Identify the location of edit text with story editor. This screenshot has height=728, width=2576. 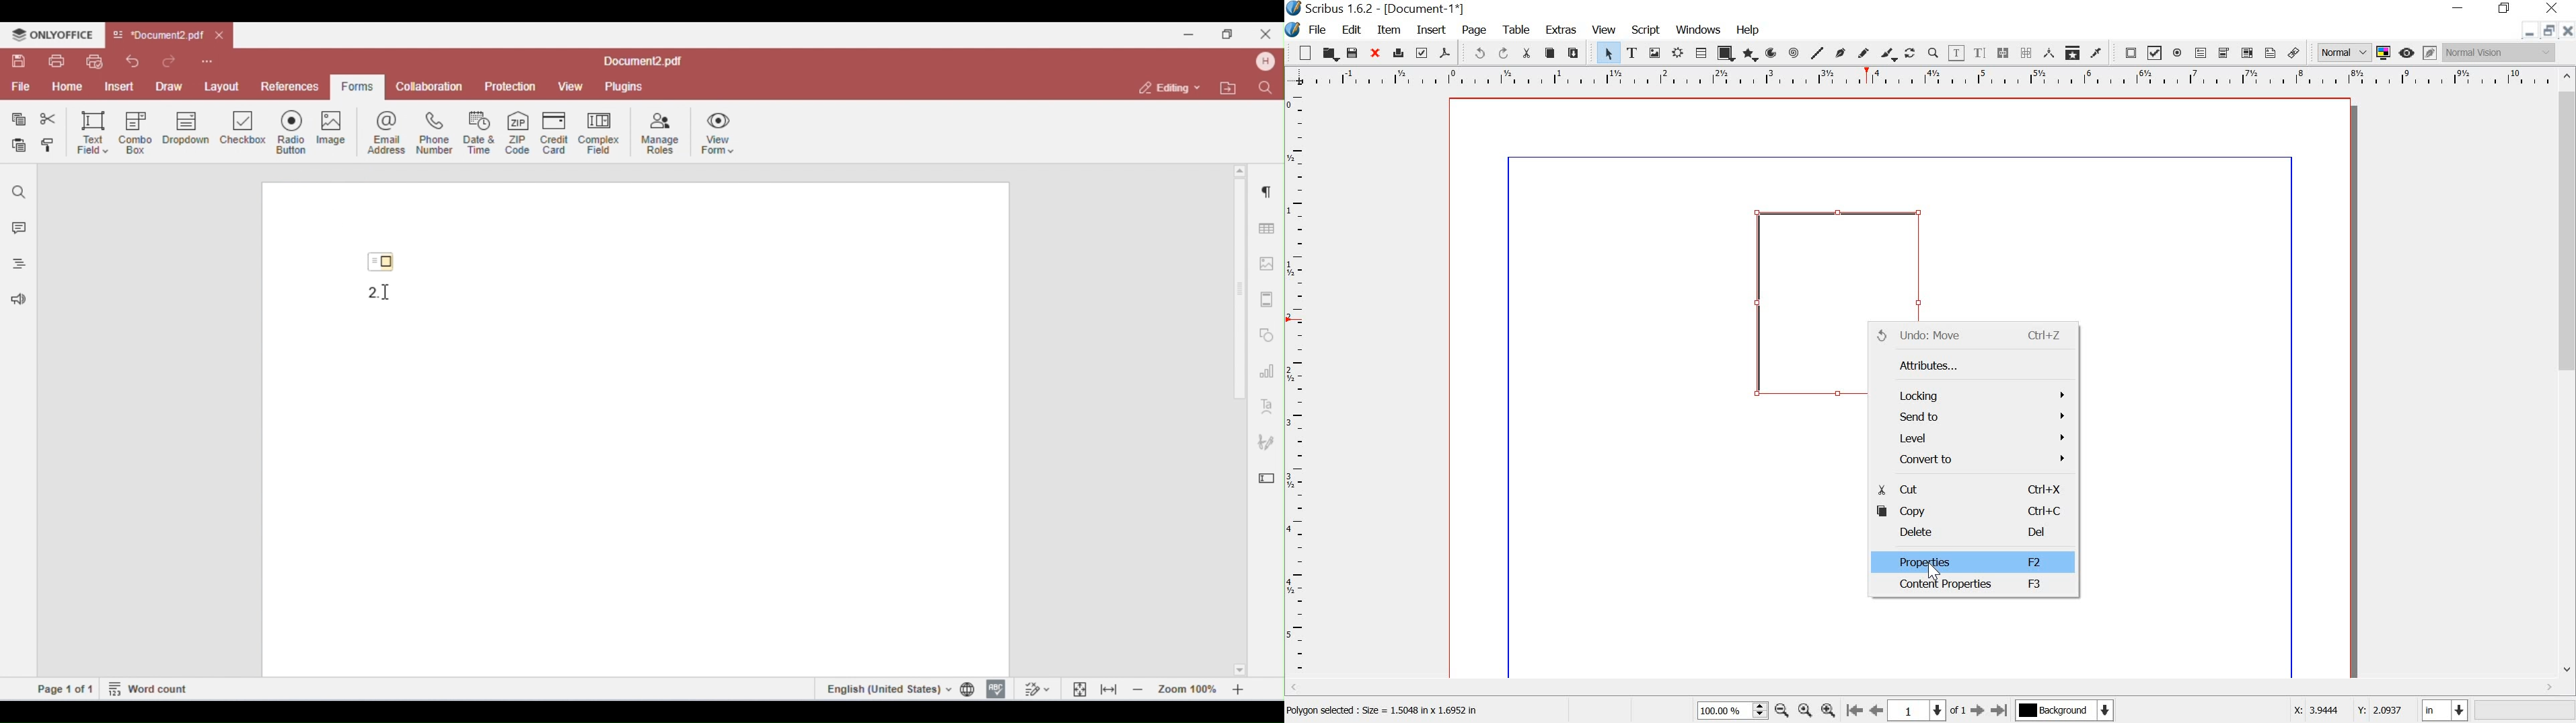
(1979, 52).